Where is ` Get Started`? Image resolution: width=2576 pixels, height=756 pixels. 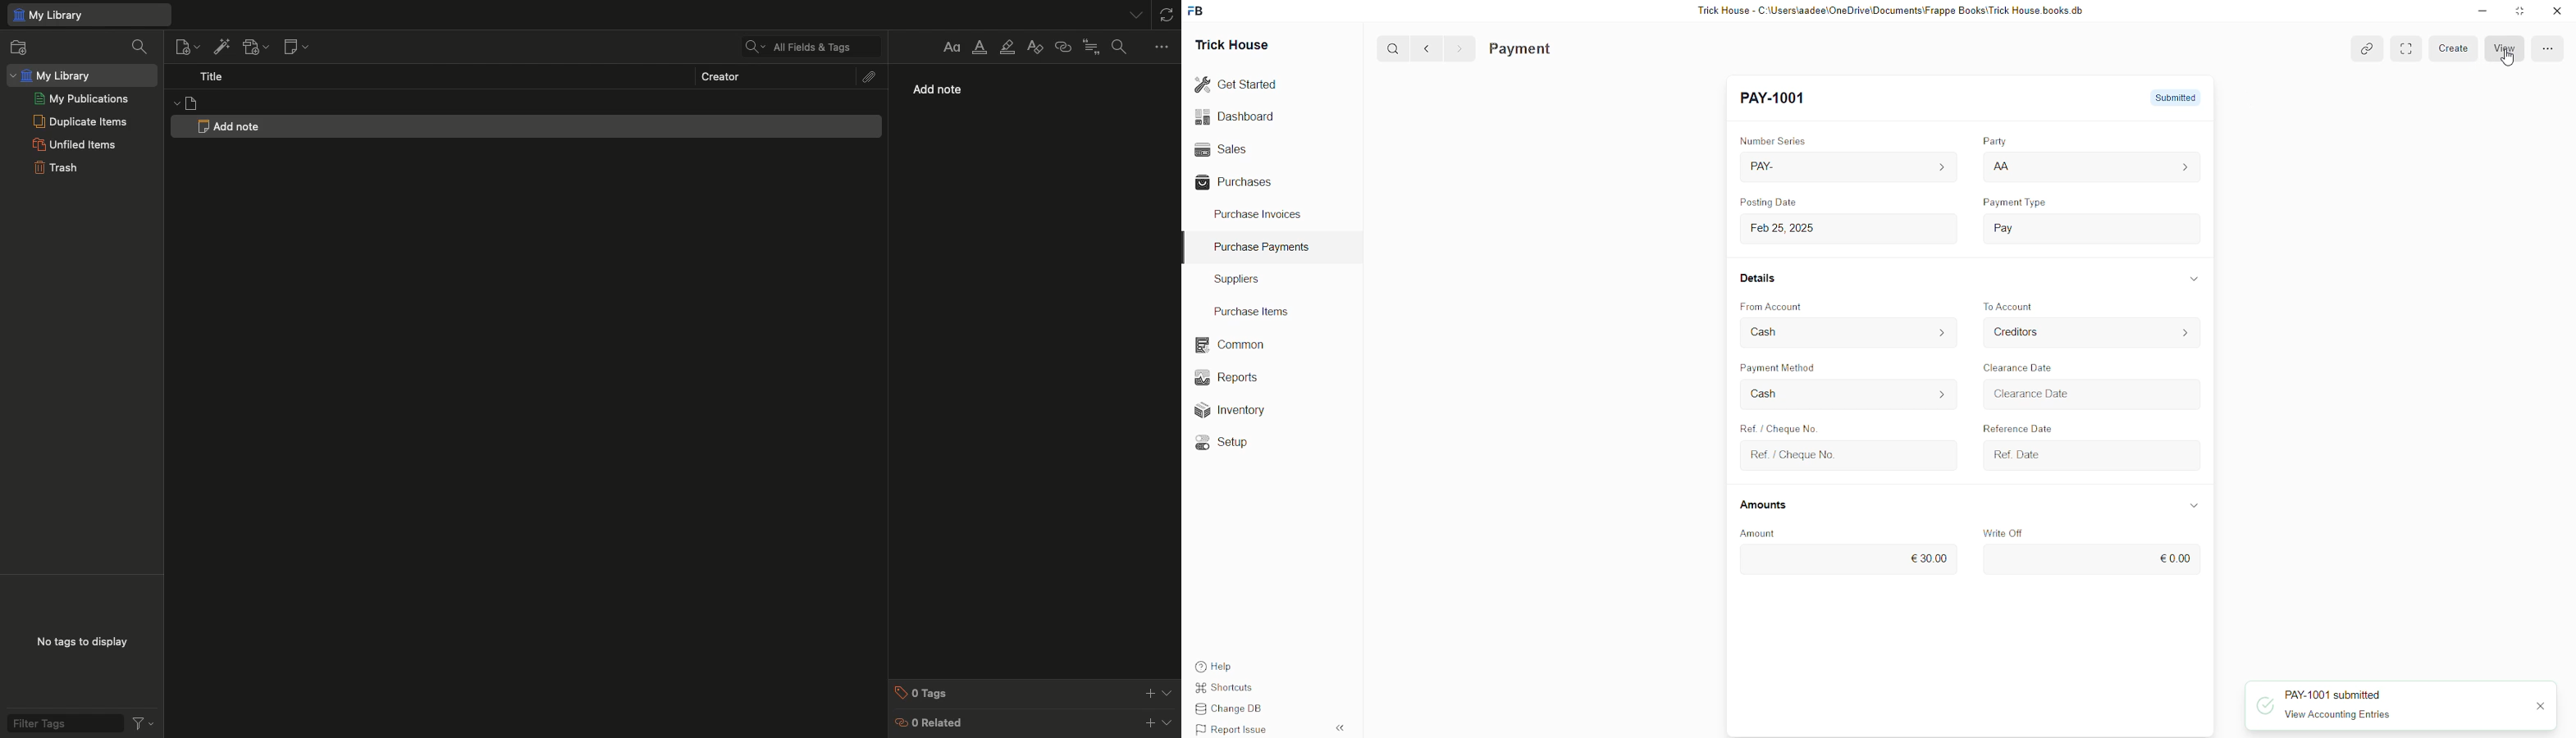  Get Started is located at coordinates (1237, 83).